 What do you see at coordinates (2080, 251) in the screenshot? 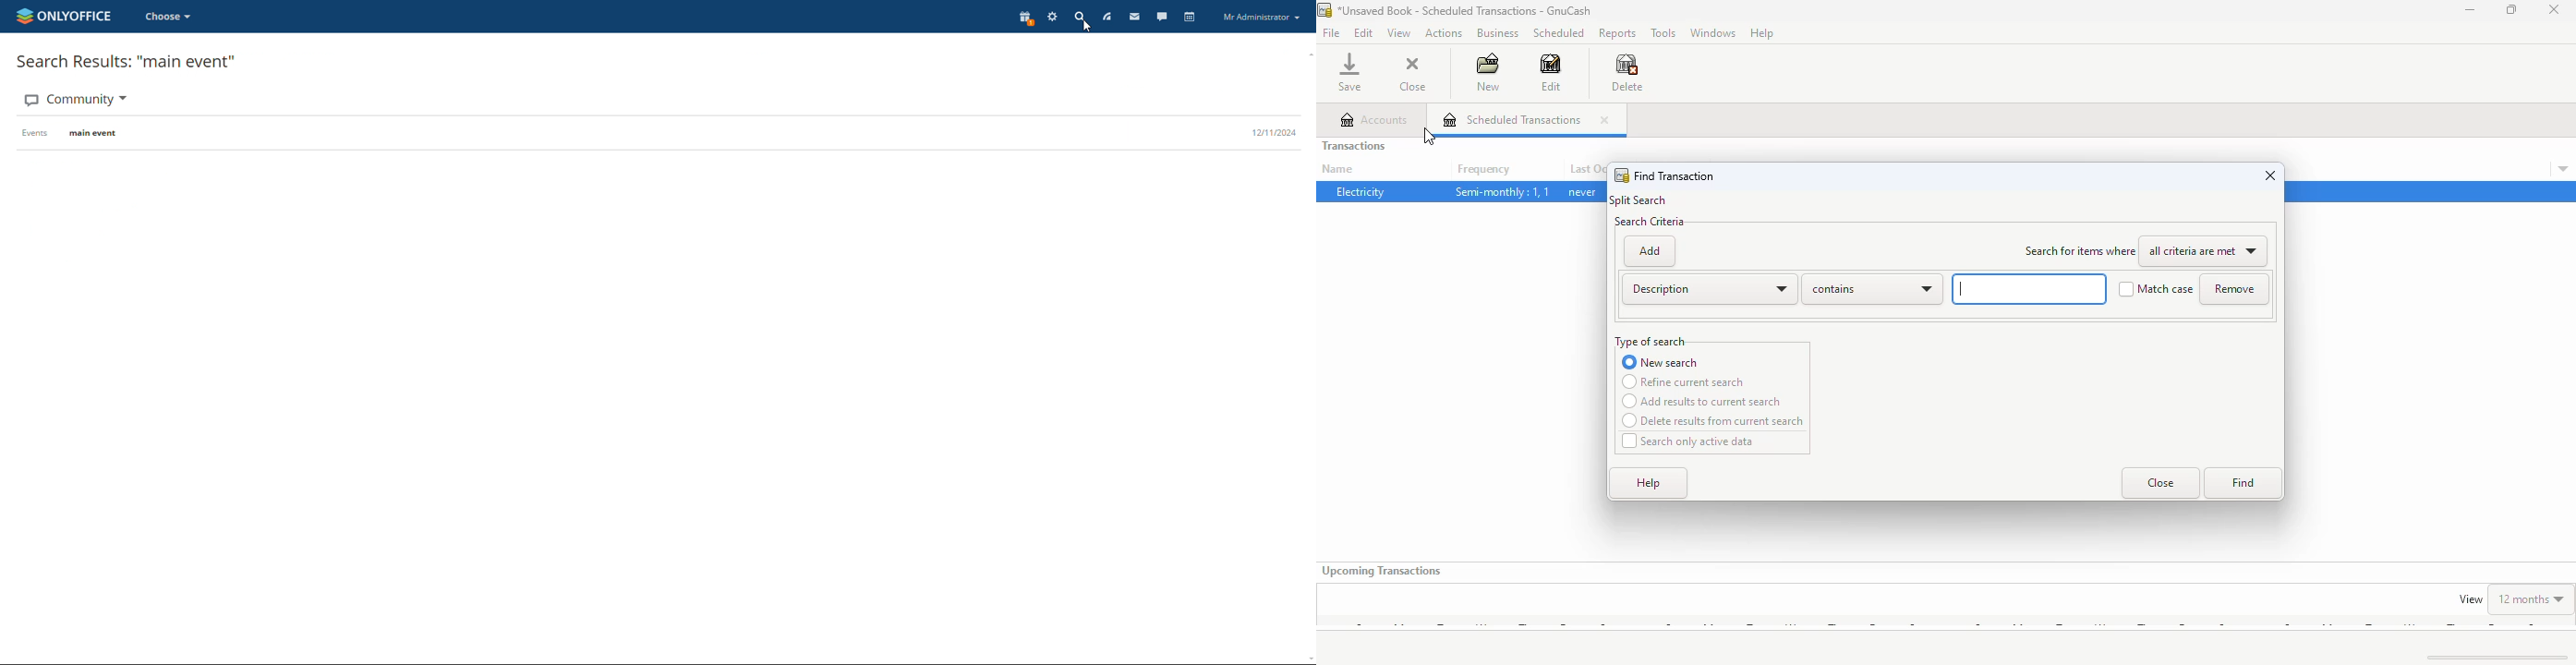
I see `search for items where` at bounding box center [2080, 251].